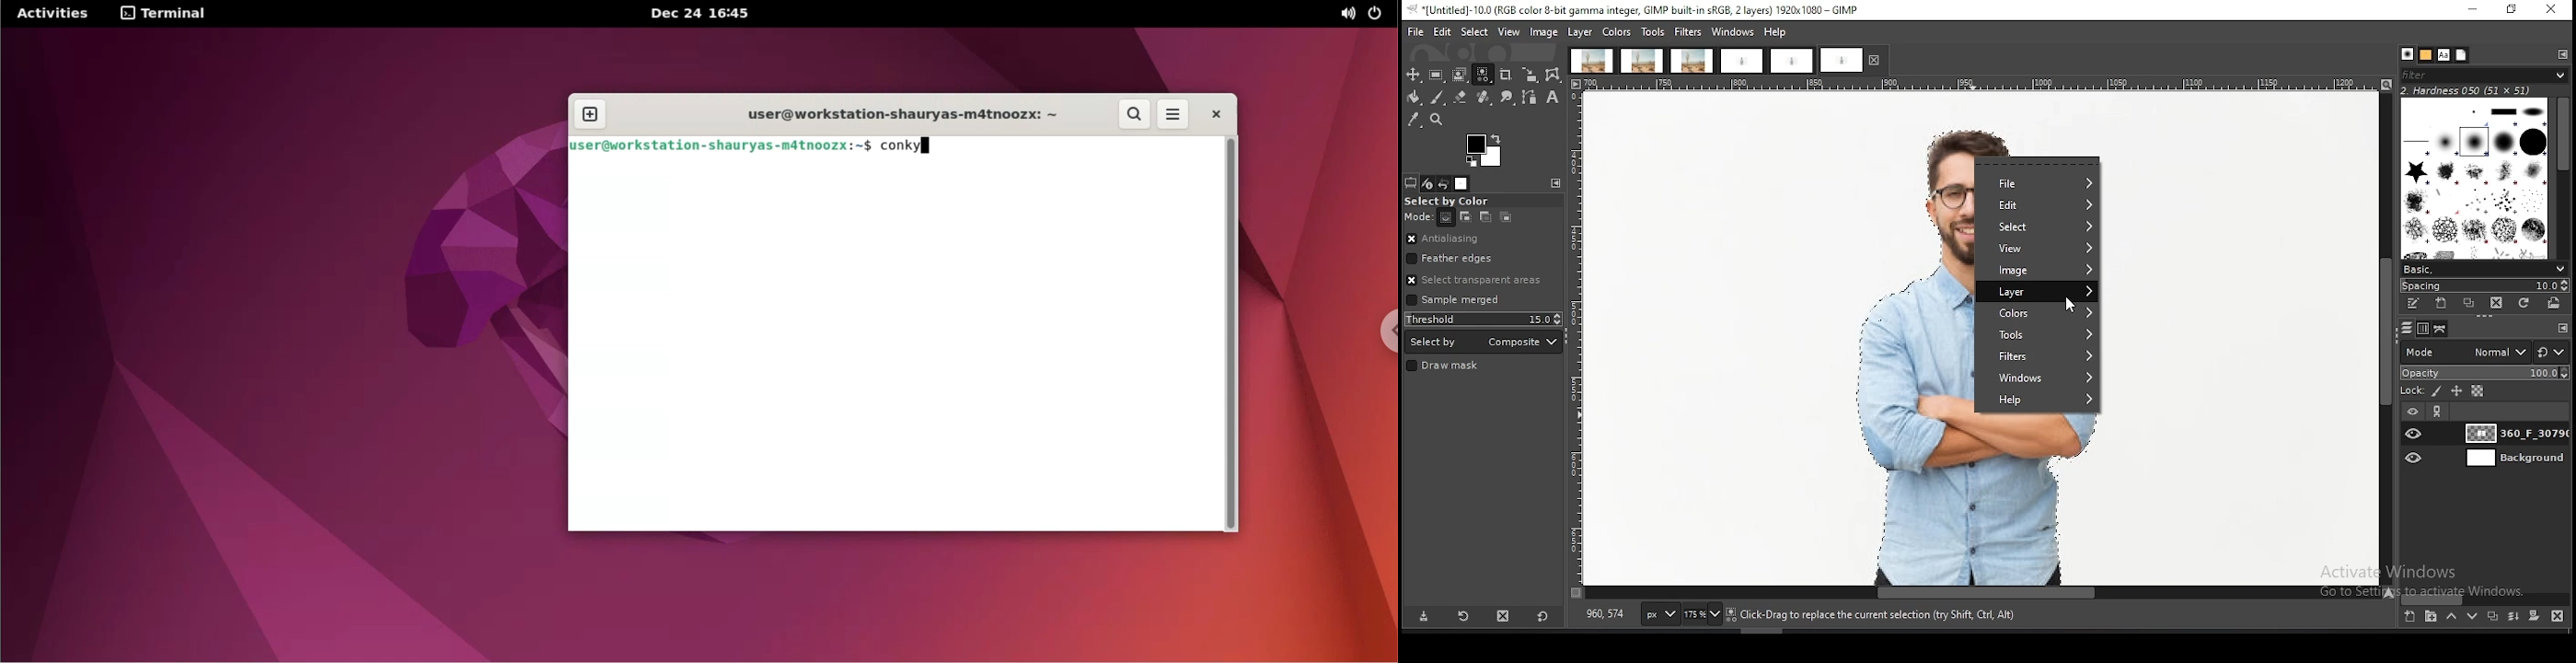 Image resolution: width=2576 pixels, height=672 pixels. What do you see at coordinates (1484, 98) in the screenshot?
I see `healing tool` at bounding box center [1484, 98].